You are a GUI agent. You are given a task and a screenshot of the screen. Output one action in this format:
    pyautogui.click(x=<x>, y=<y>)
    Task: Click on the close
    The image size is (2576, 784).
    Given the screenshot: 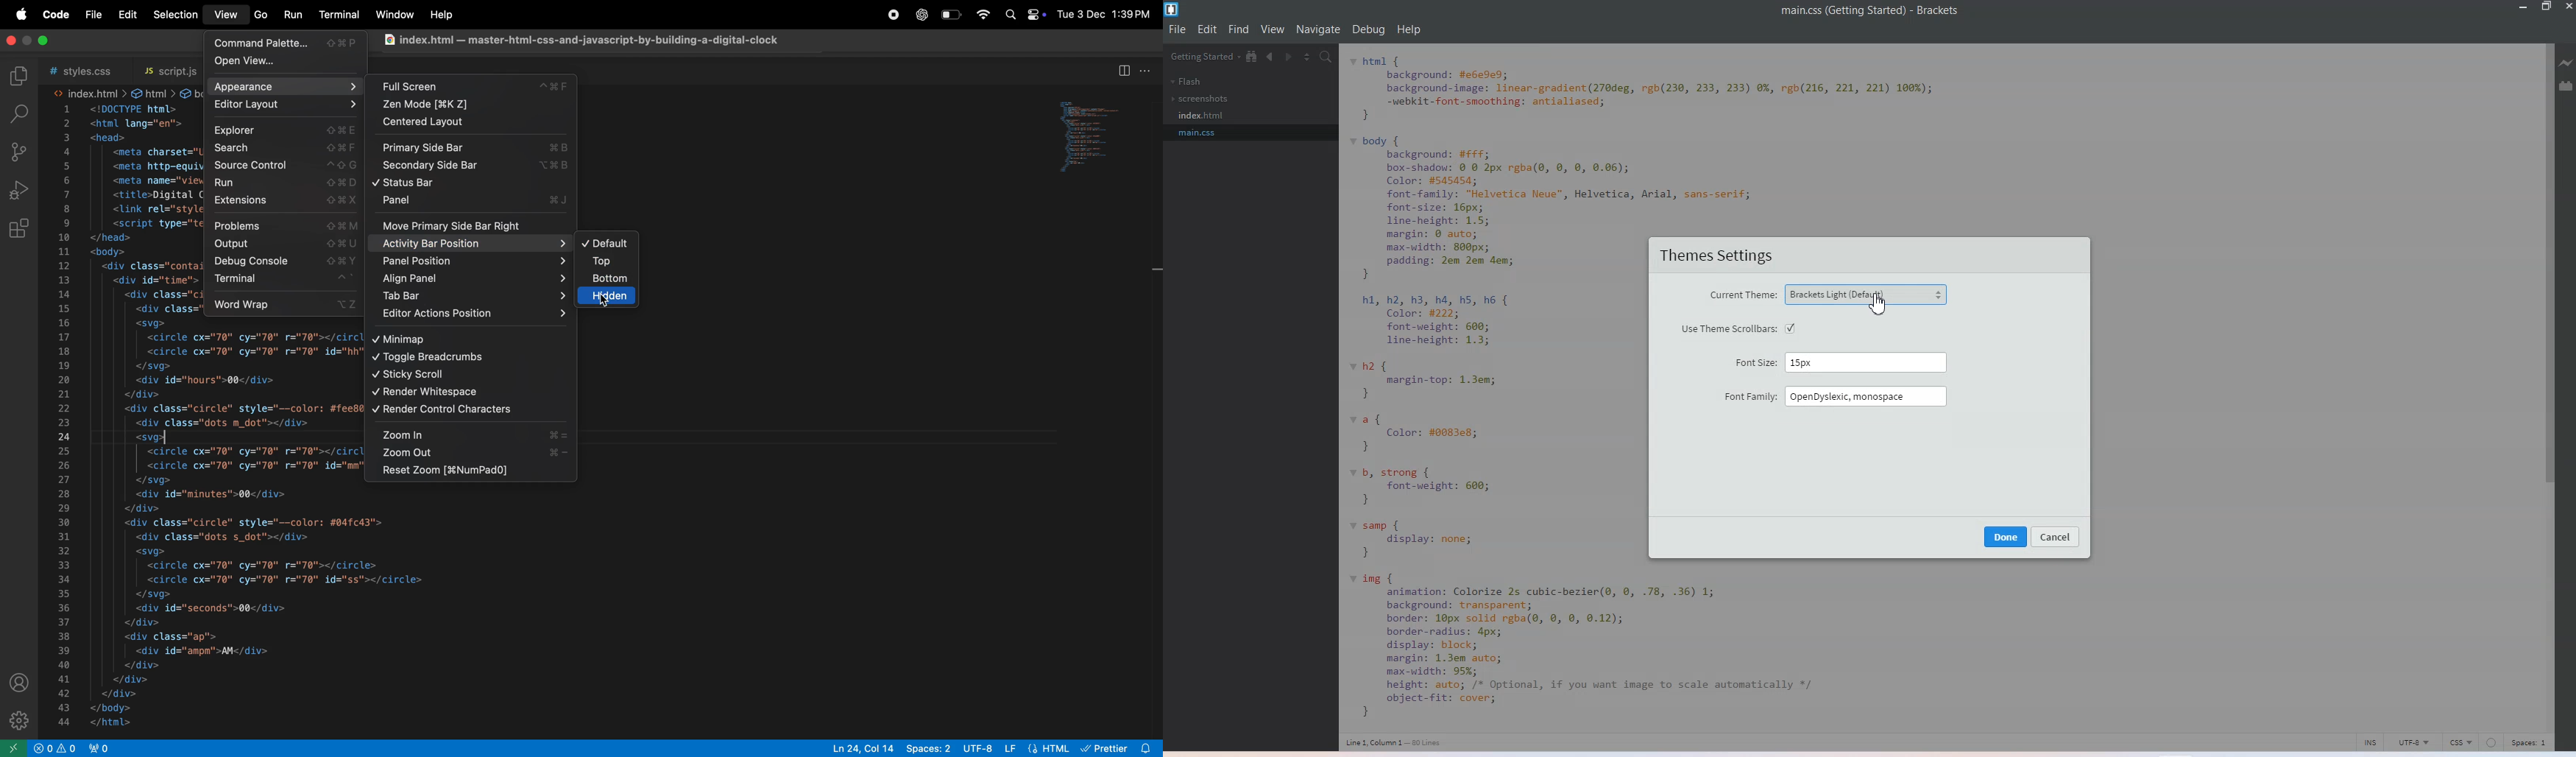 What is the action you would take?
    pyautogui.click(x=9, y=39)
    